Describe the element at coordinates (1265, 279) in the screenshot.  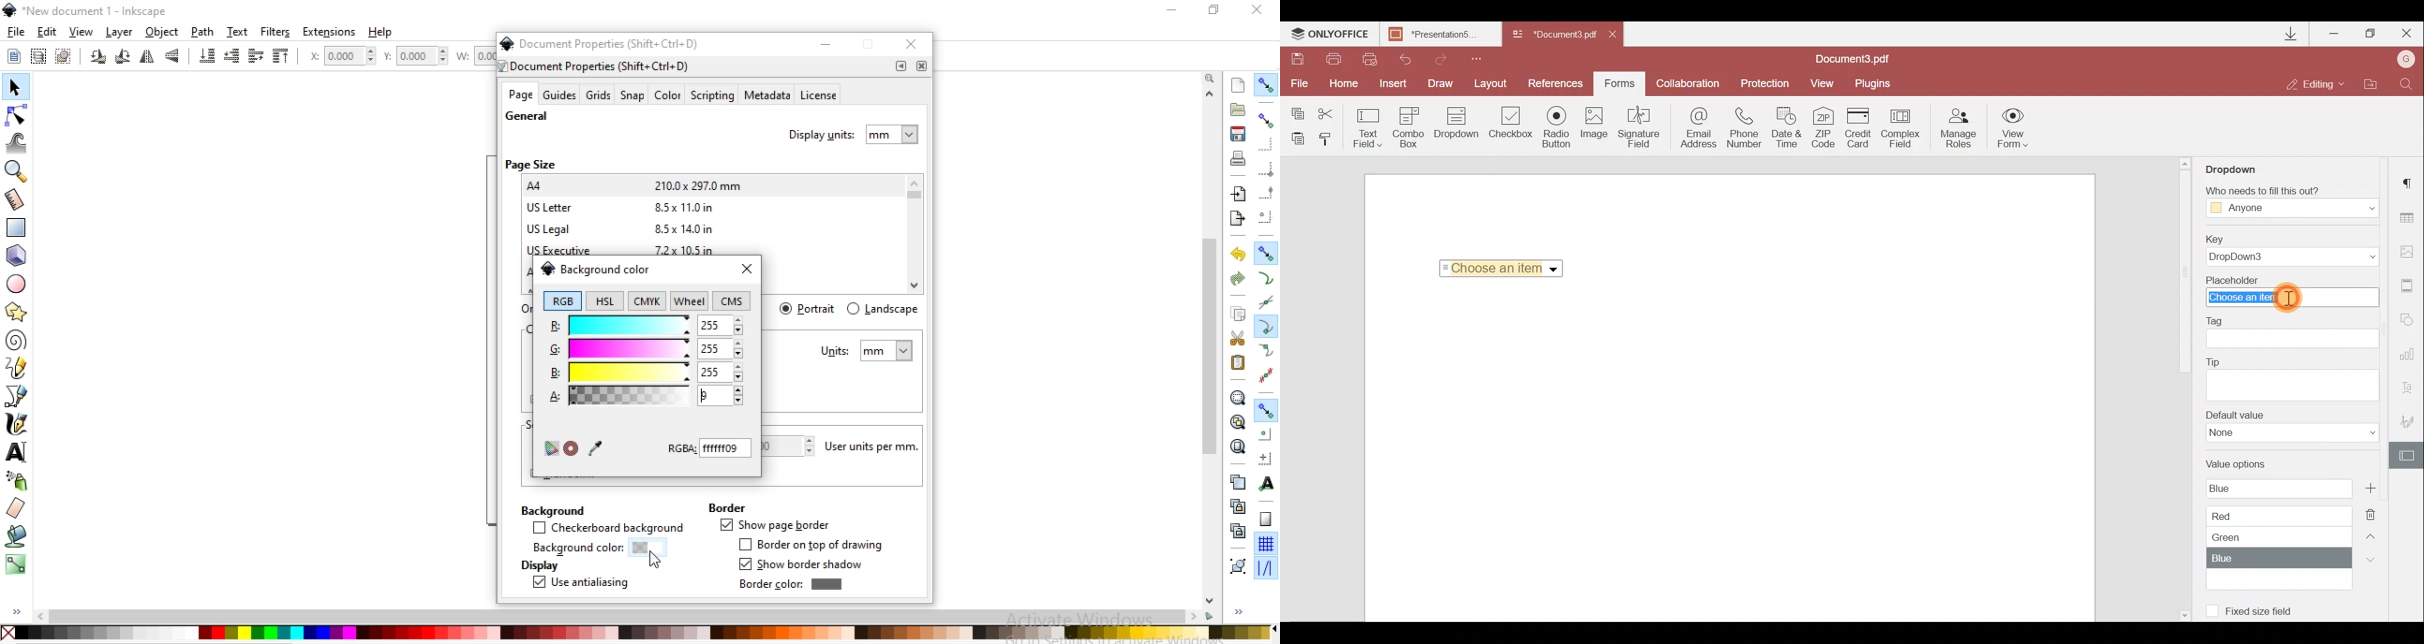
I see `snap to paths` at that location.